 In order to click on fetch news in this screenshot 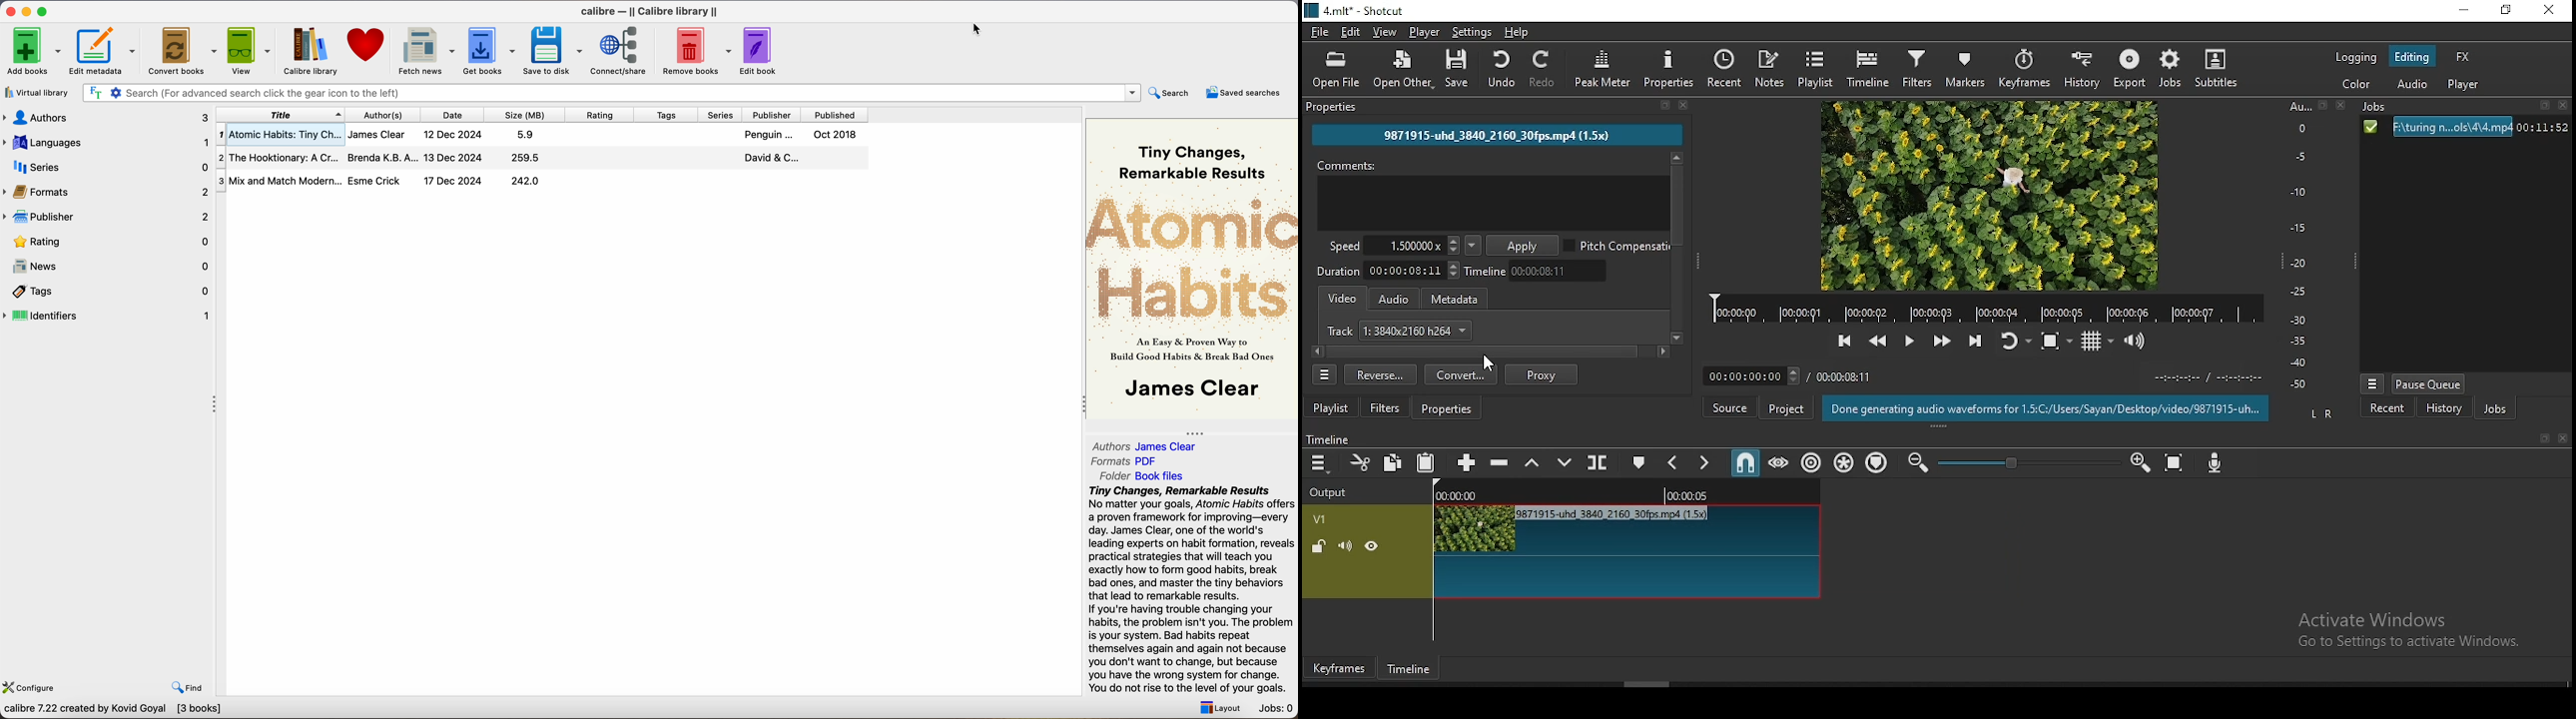, I will do `click(424, 51)`.